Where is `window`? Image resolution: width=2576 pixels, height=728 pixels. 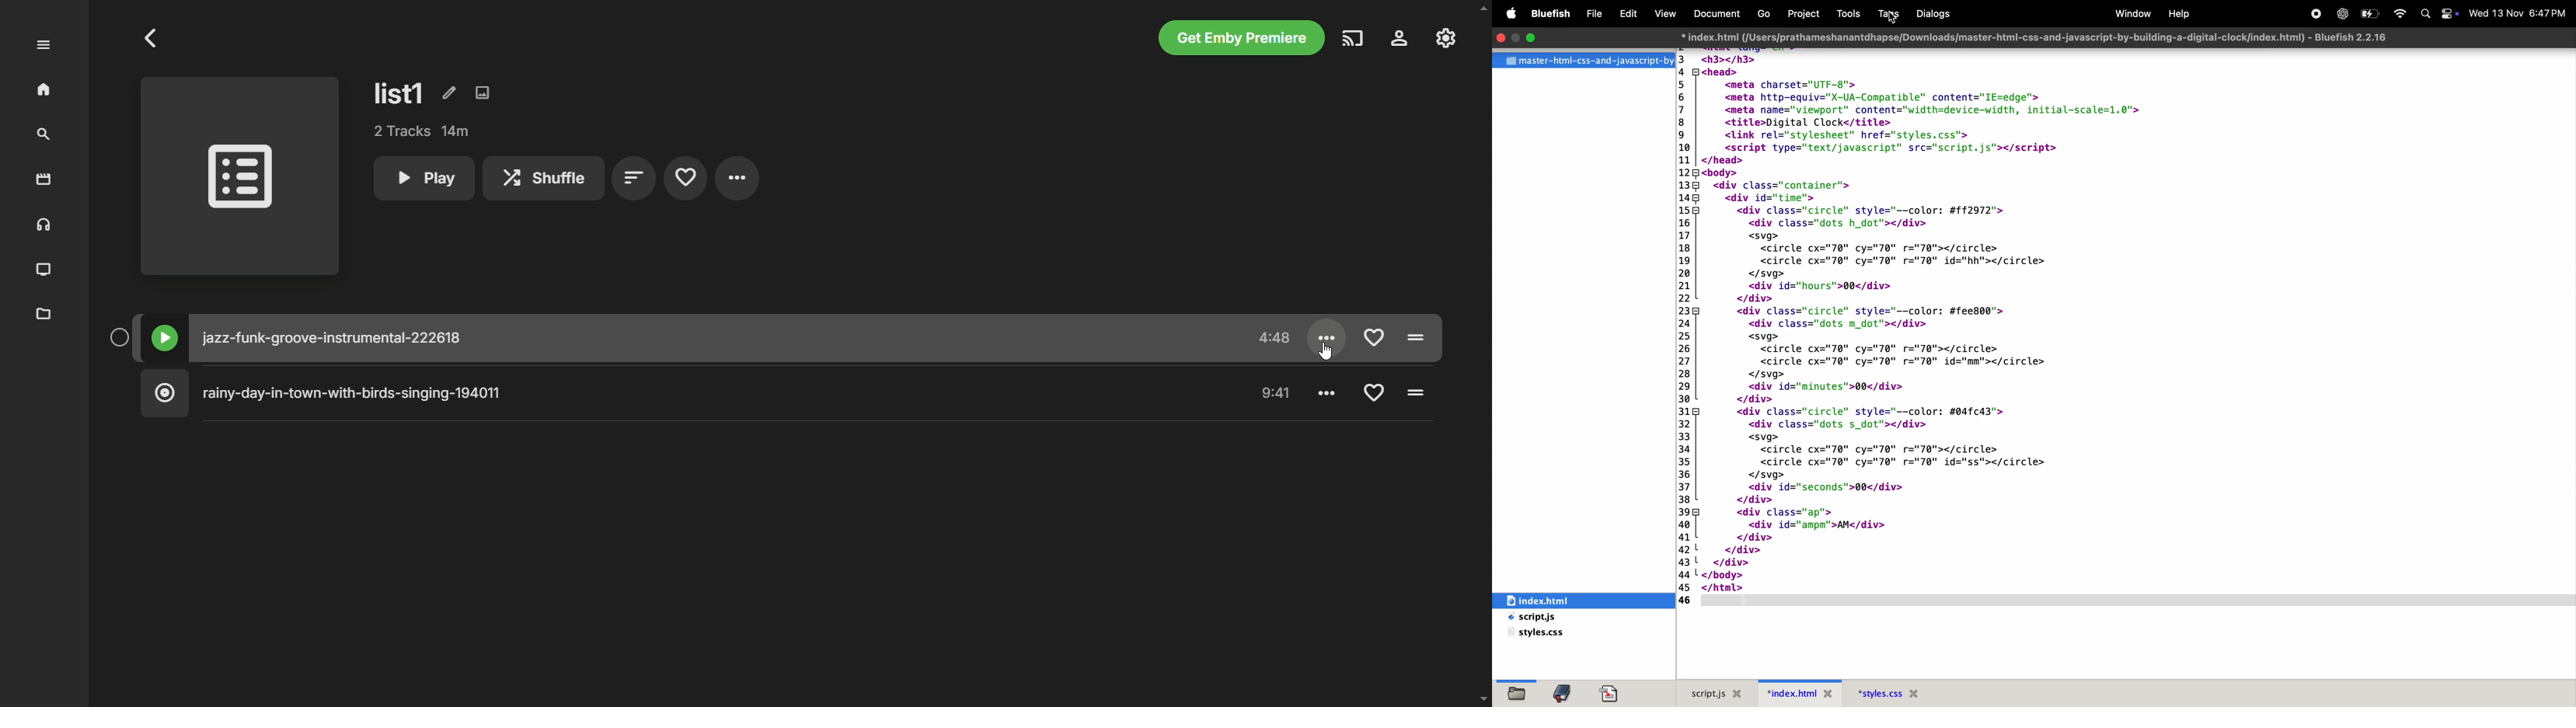
window is located at coordinates (2131, 15).